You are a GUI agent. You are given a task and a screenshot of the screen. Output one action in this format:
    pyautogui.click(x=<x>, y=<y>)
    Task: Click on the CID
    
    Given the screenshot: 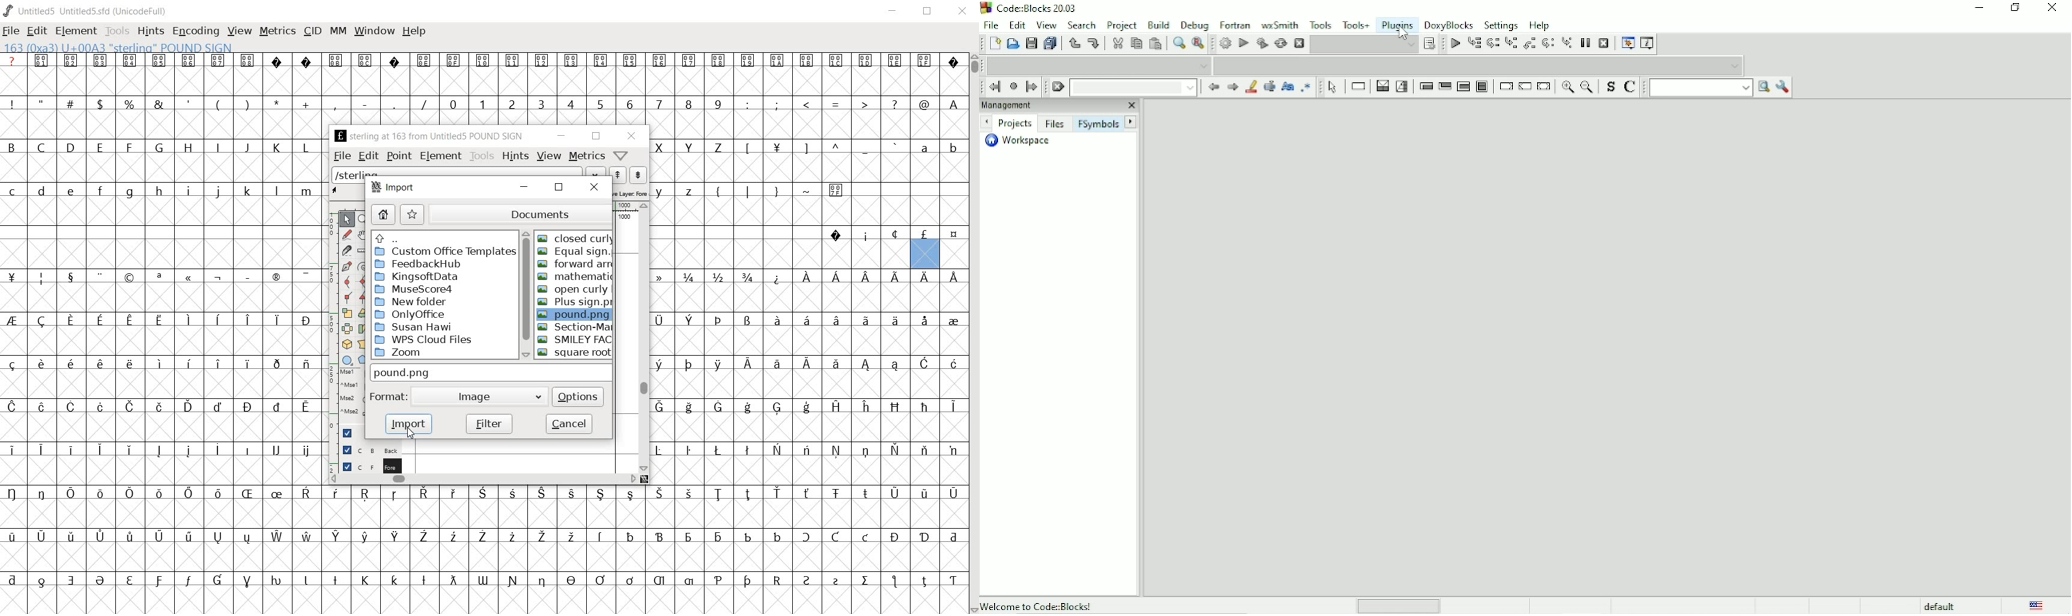 What is the action you would take?
    pyautogui.click(x=312, y=32)
    